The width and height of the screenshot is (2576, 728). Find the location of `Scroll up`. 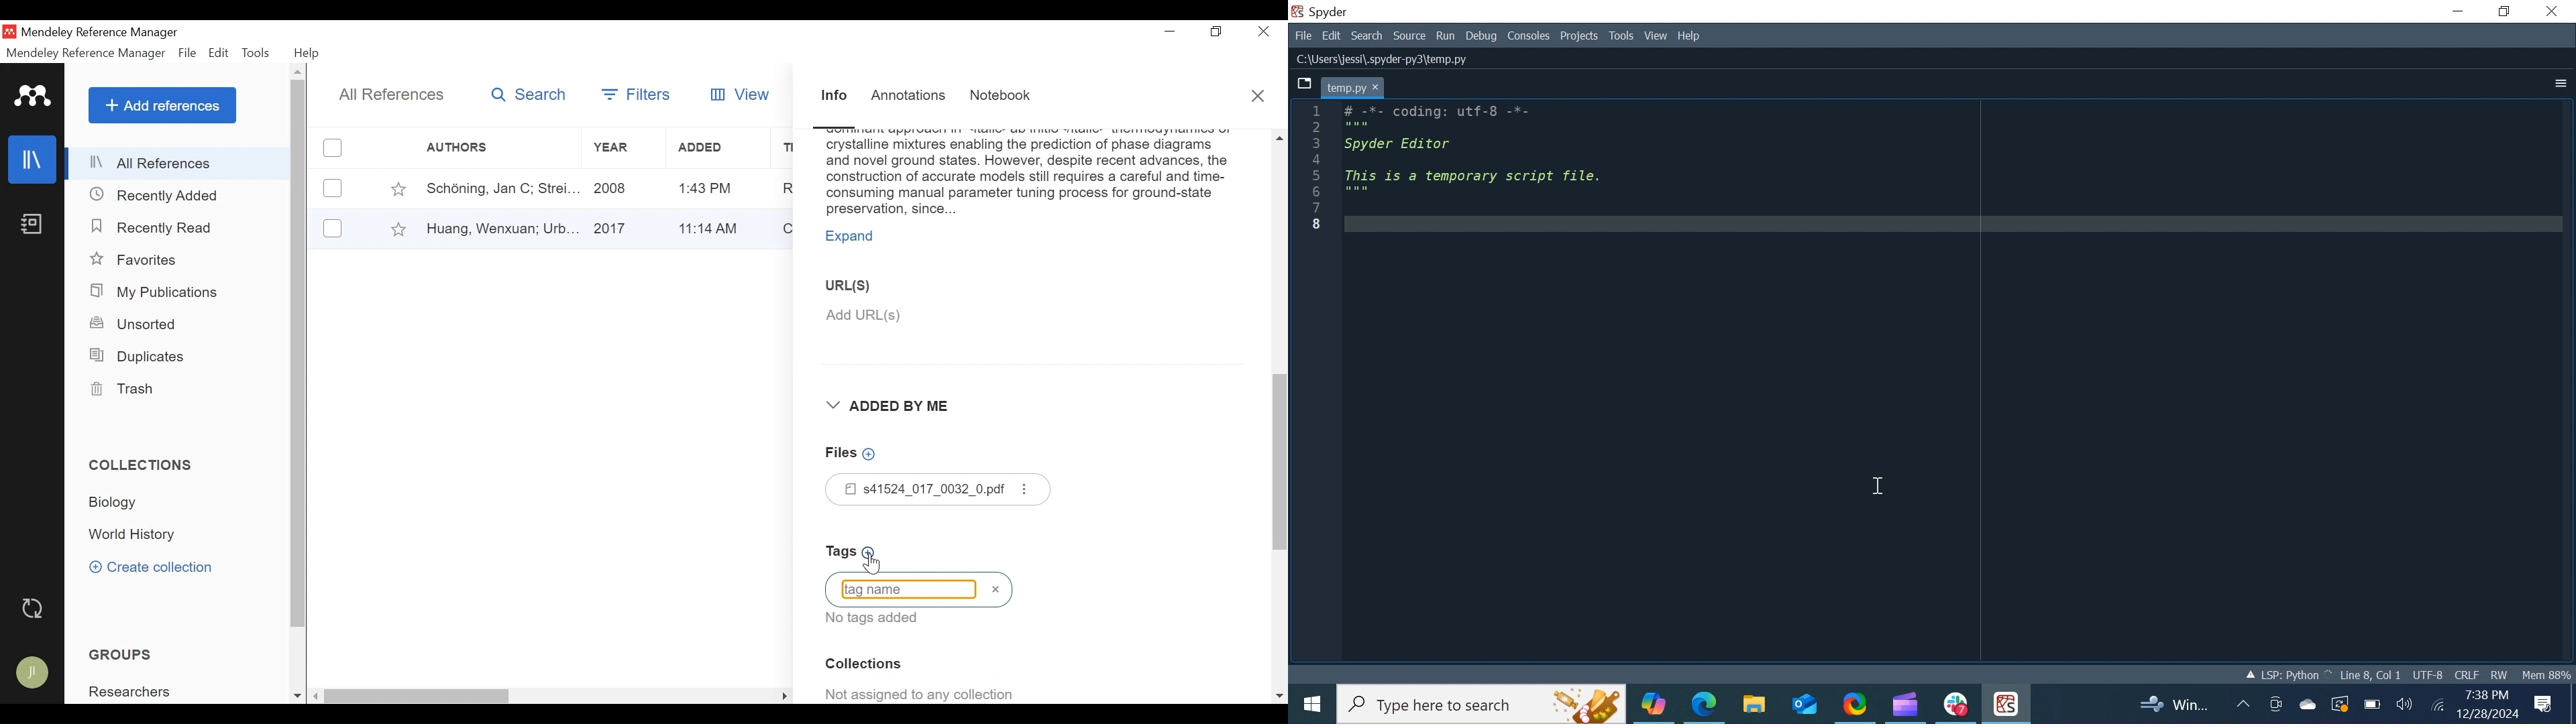

Scroll up is located at coordinates (1278, 137).